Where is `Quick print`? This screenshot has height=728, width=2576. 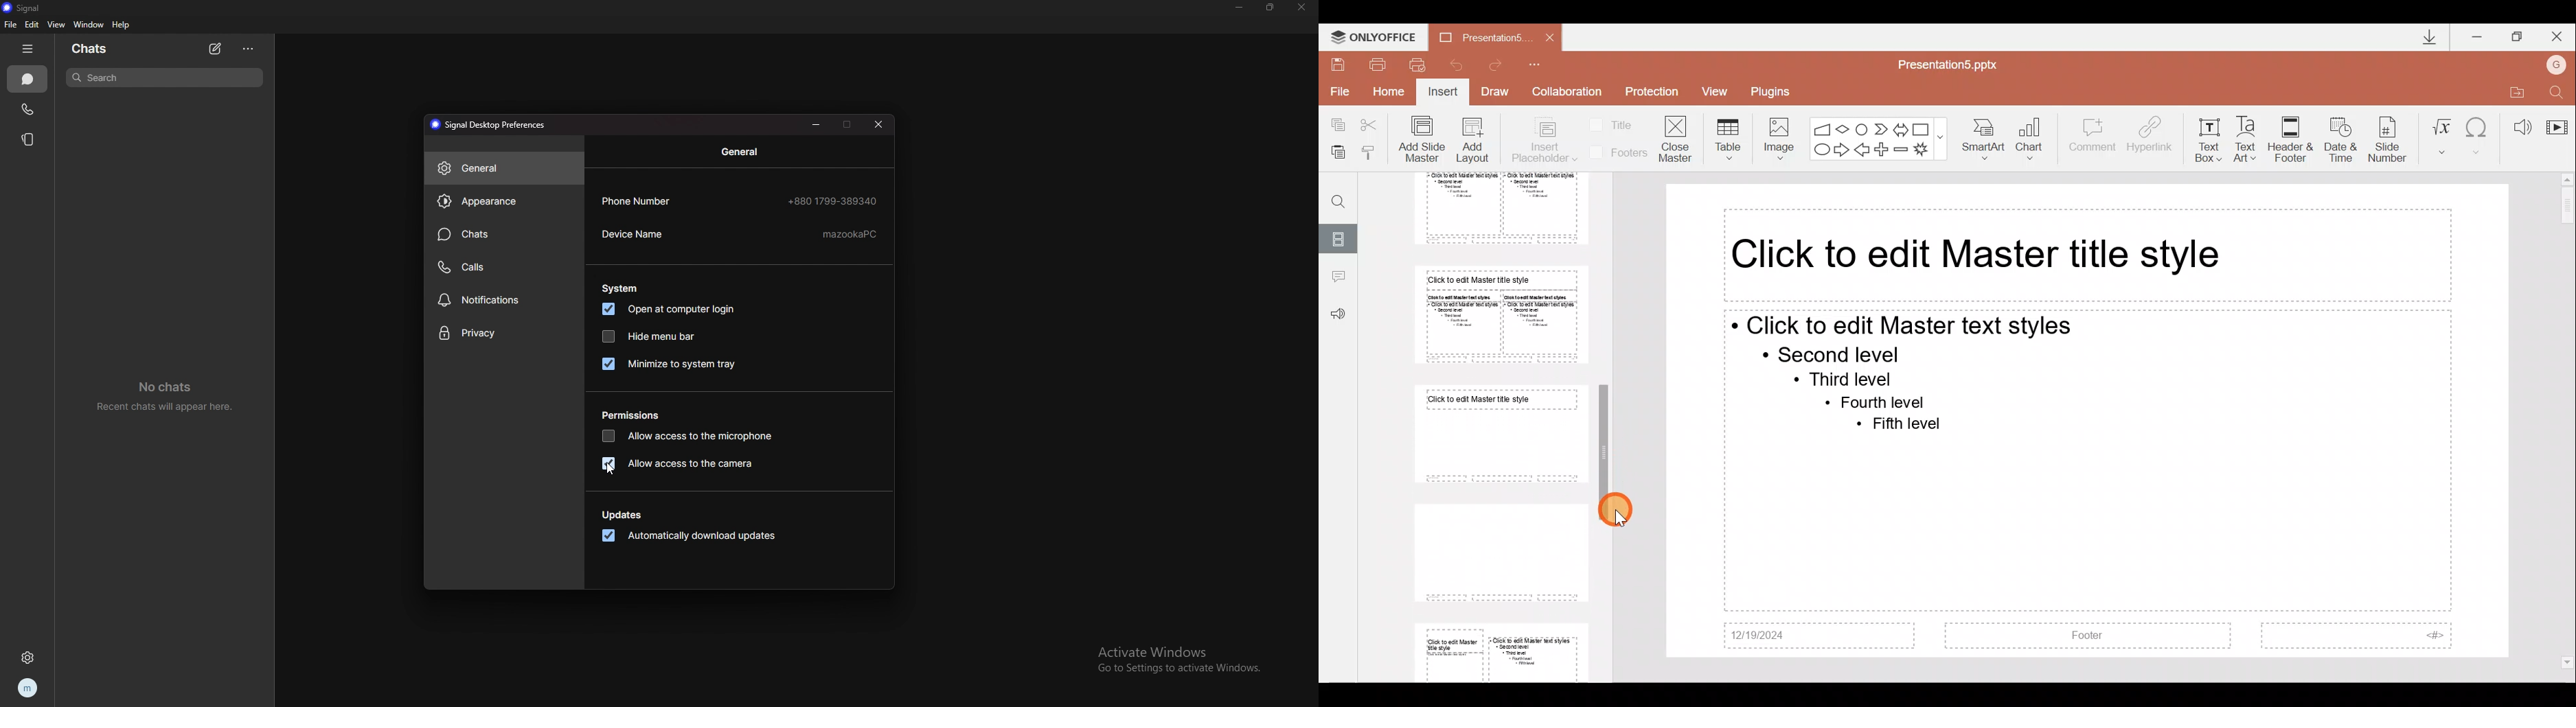
Quick print is located at coordinates (1417, 65).